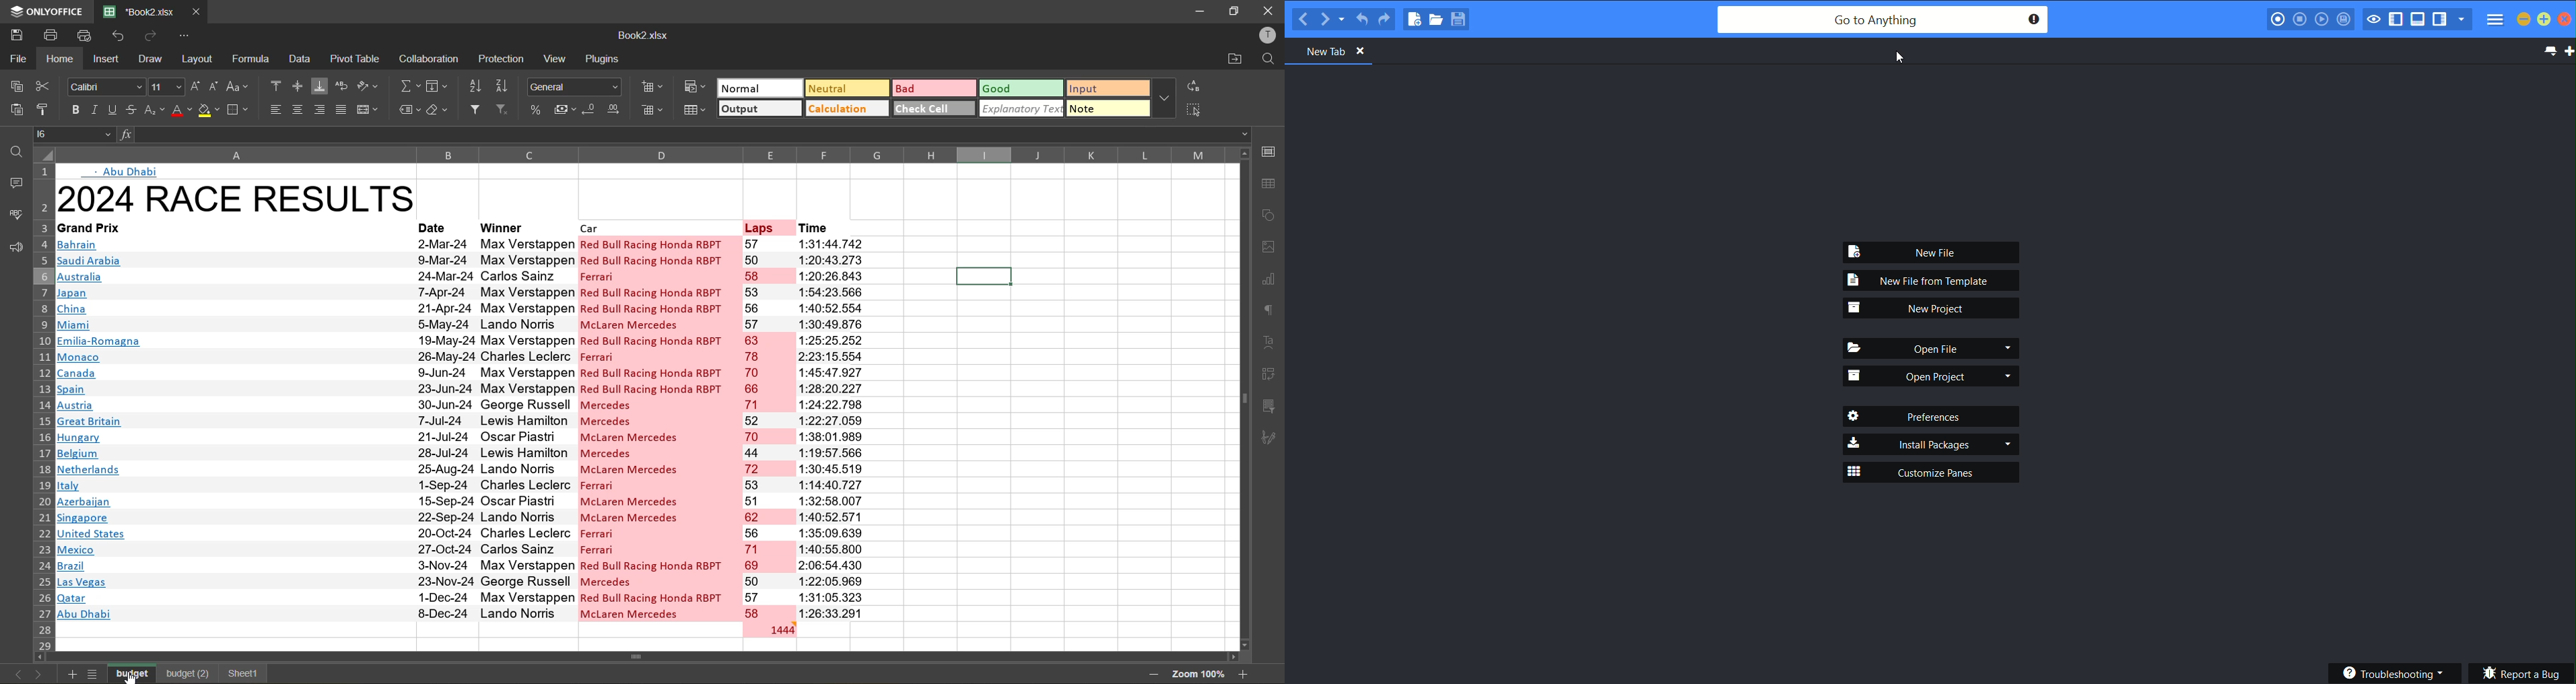  I want to click on formula, so click(252, 58).